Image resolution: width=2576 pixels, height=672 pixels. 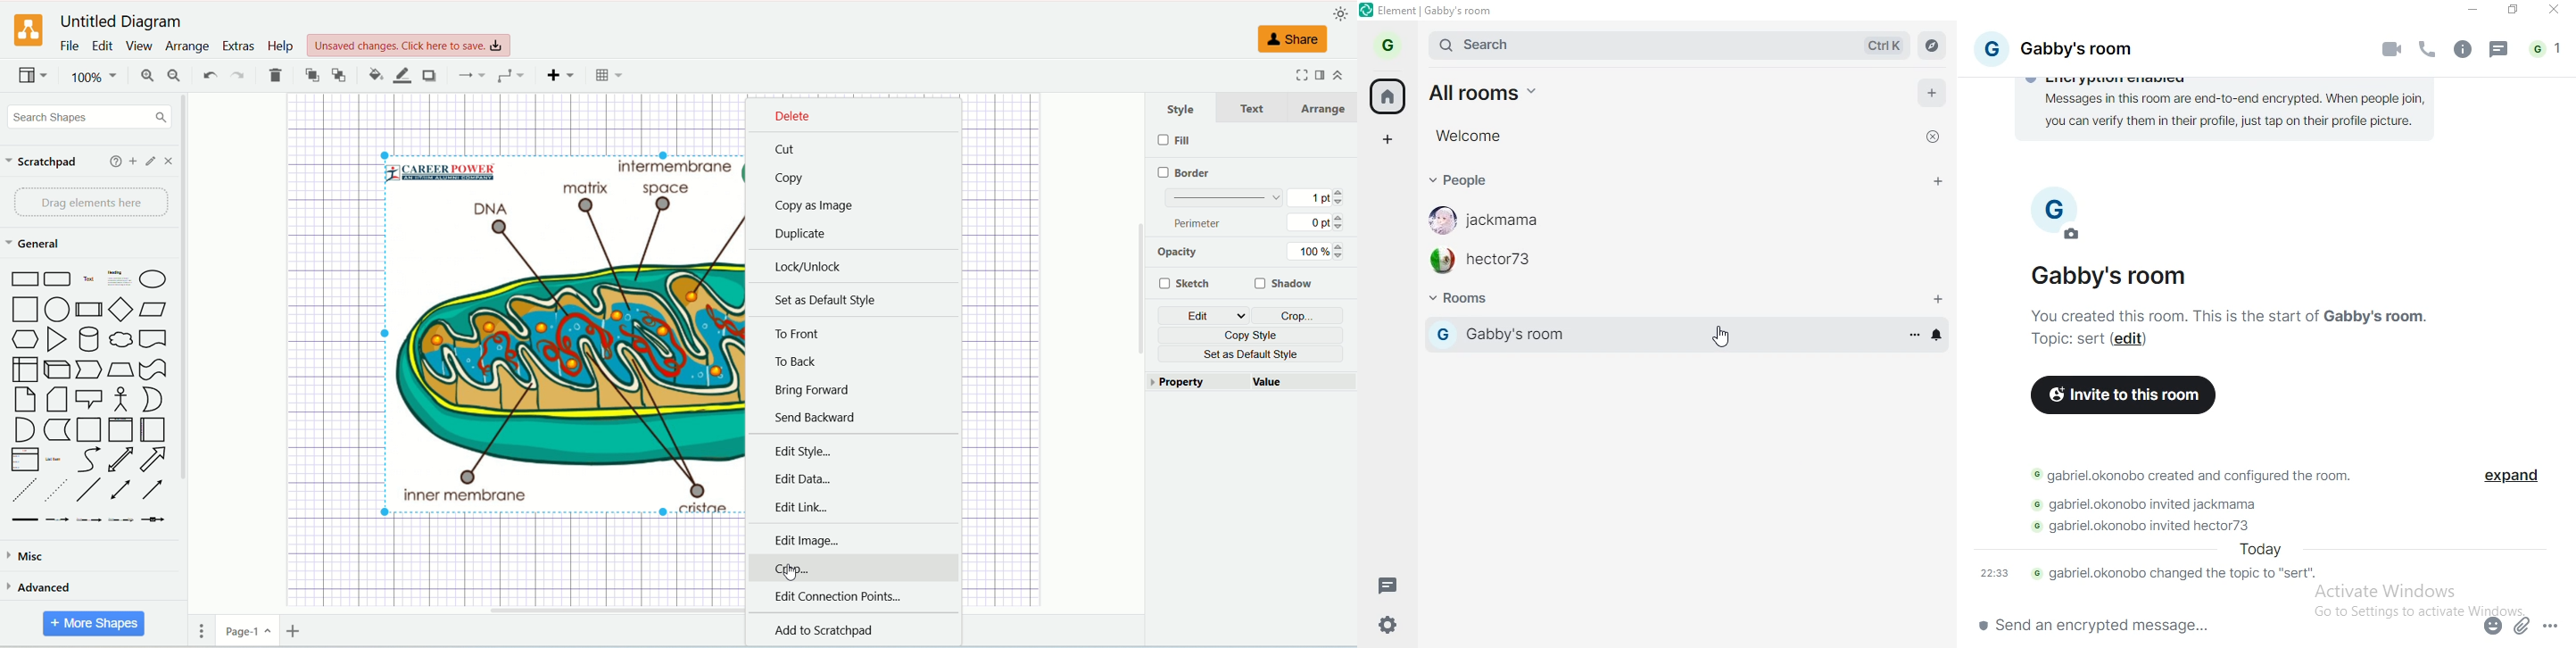 I want to click on copy style, so click(x=1253, y=335).